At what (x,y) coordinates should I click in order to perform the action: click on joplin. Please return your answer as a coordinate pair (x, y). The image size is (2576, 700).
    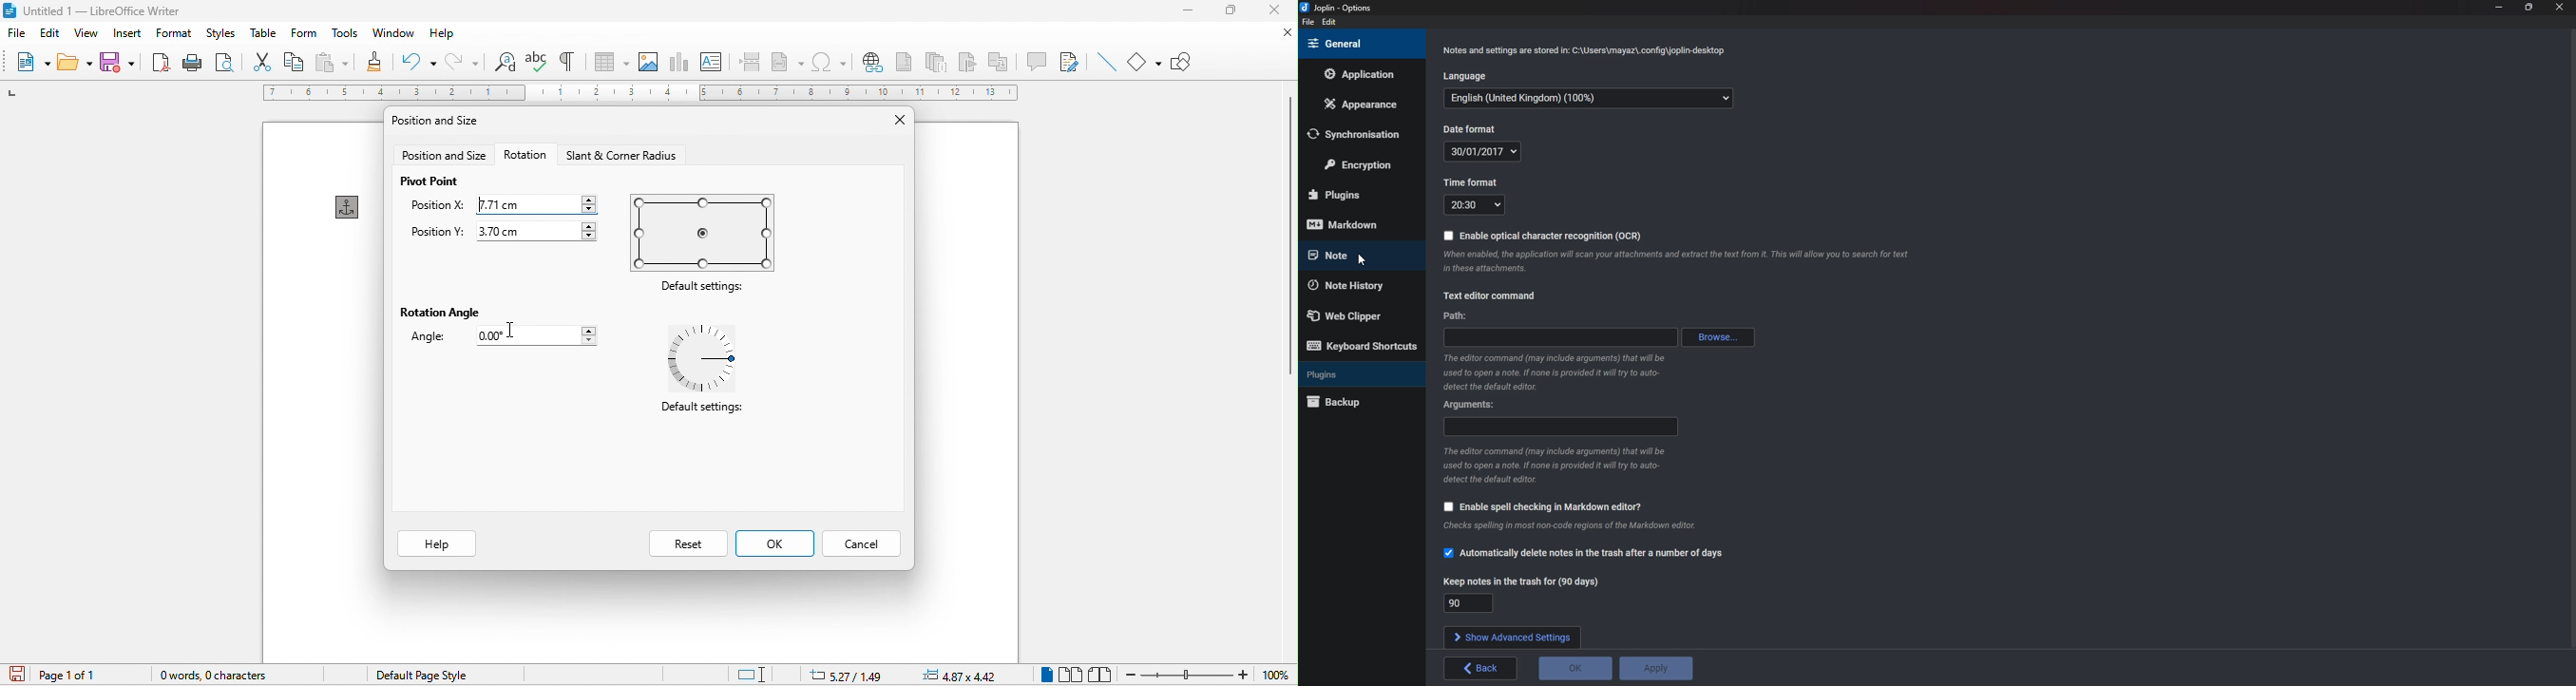
    Looking at the image, I should click on (1344, 8).